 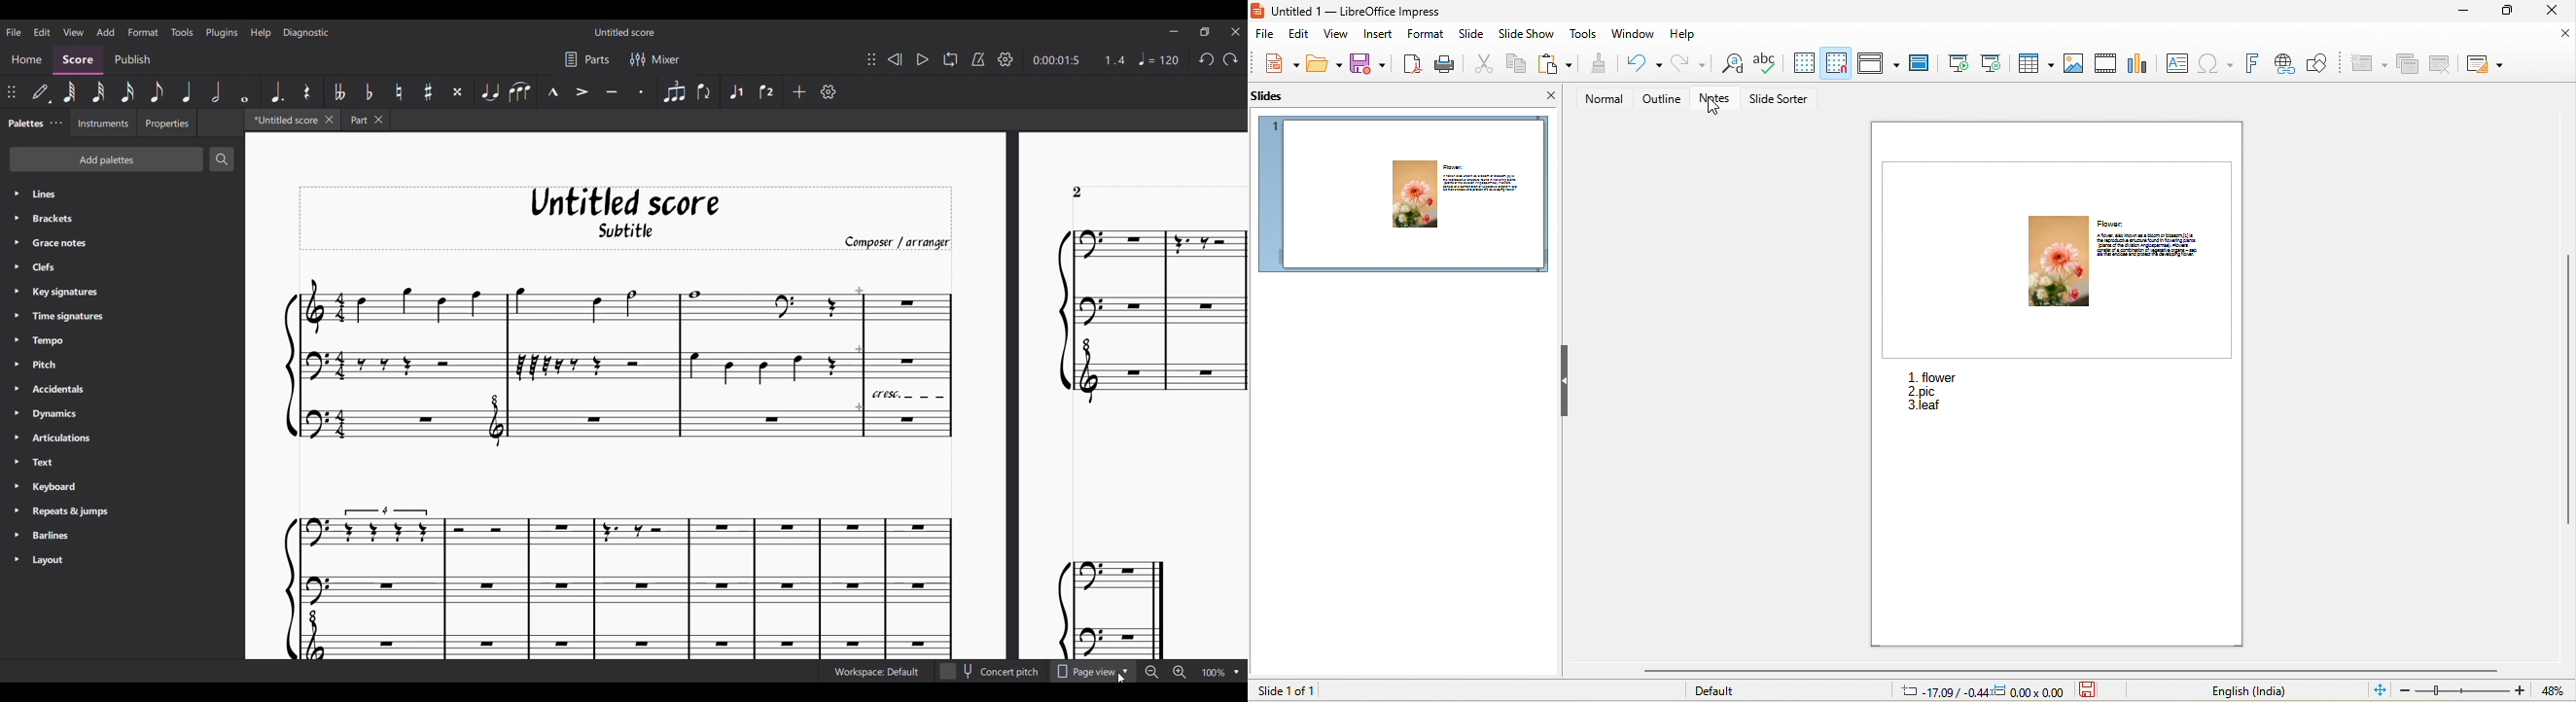 I want to click on Edit menu, so click(x=42, y=32).